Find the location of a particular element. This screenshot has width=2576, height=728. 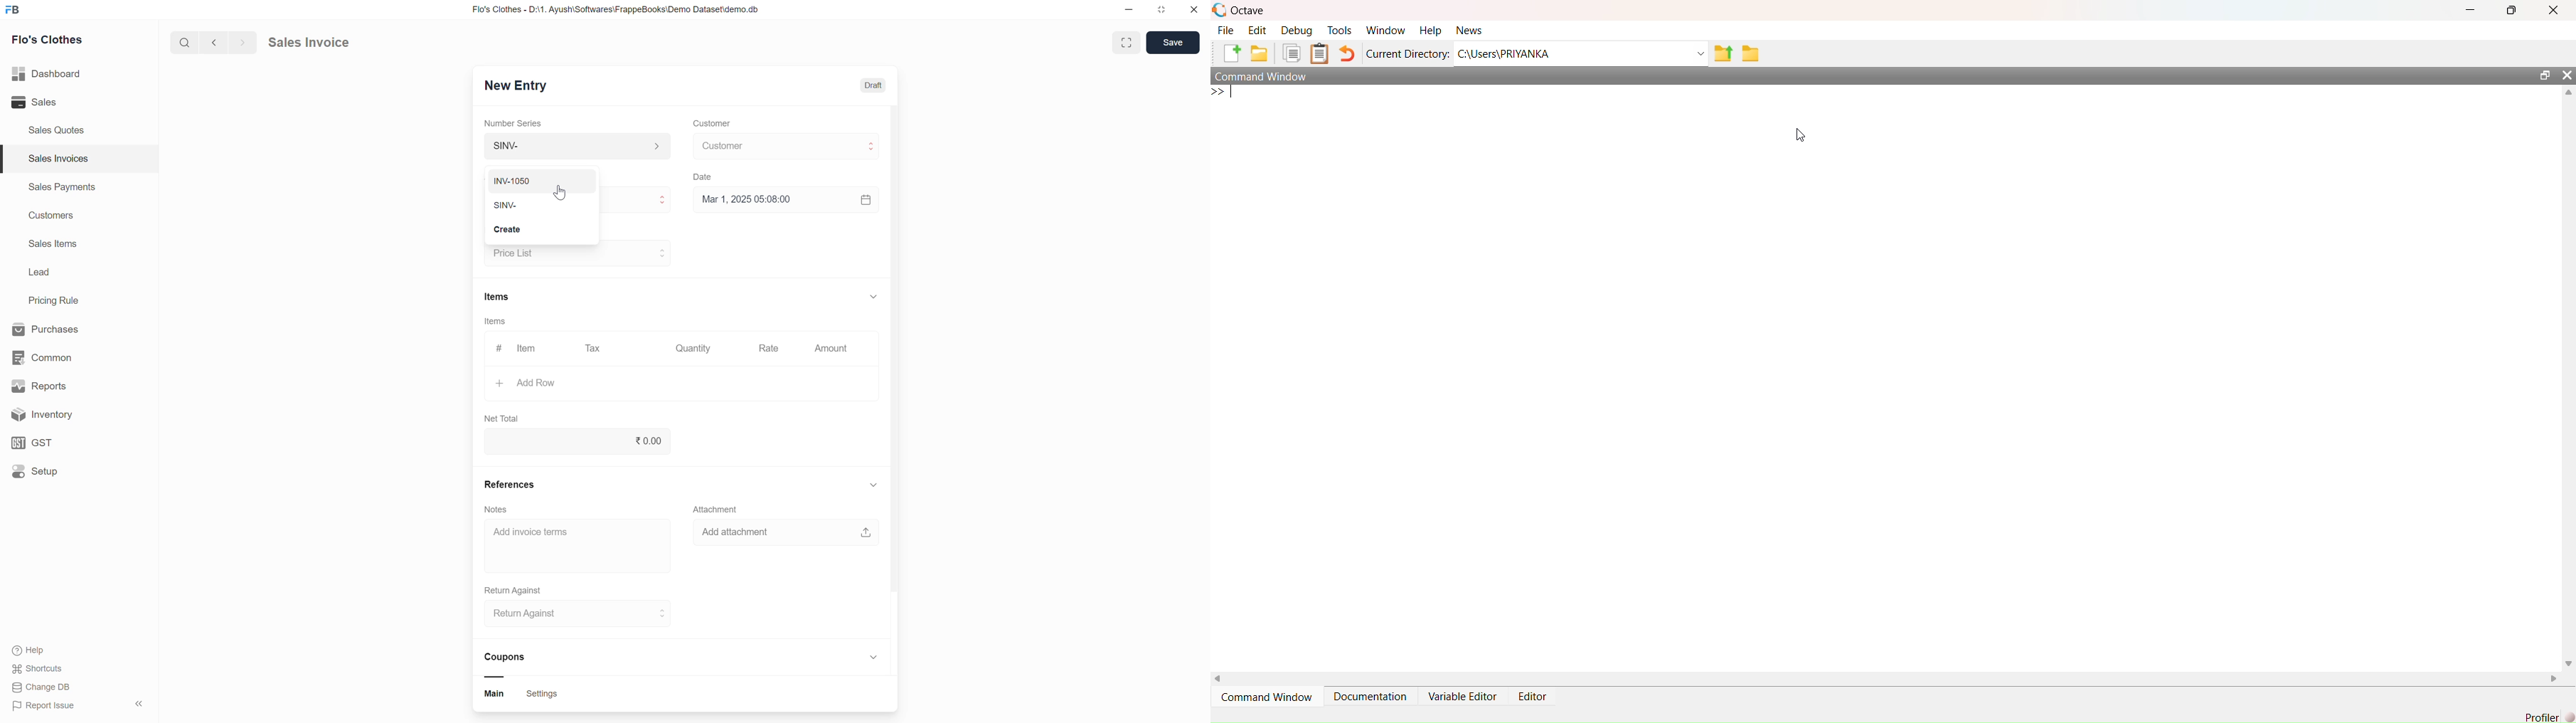

Sales  is located at coordinates (55, 103).